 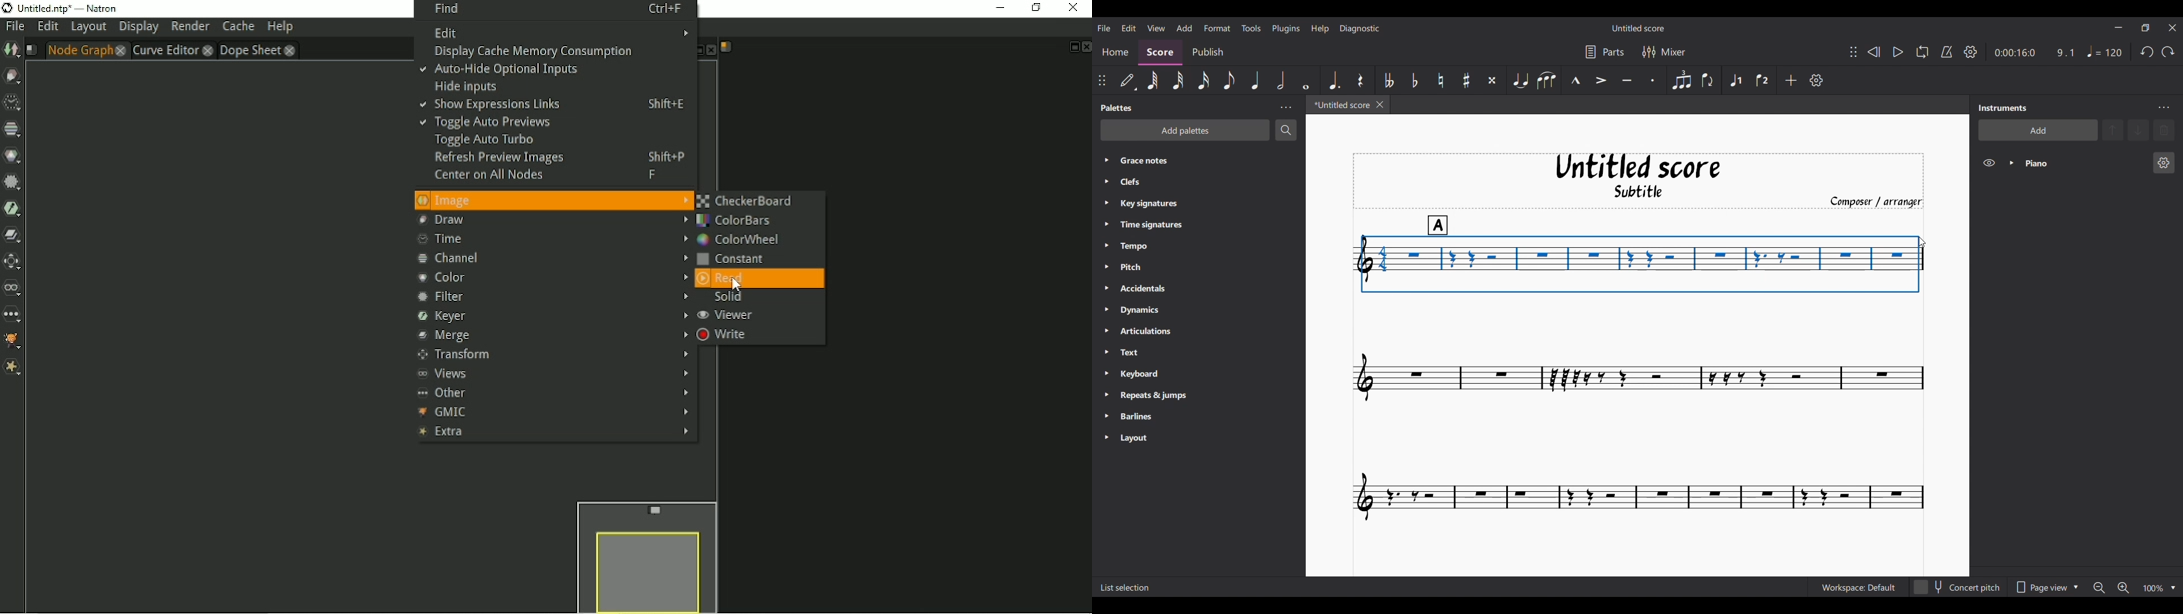 What do you see at coordinates (1762, 81) in the screenshot?
I see `Voice 2` at bounding box center [1762, 81].